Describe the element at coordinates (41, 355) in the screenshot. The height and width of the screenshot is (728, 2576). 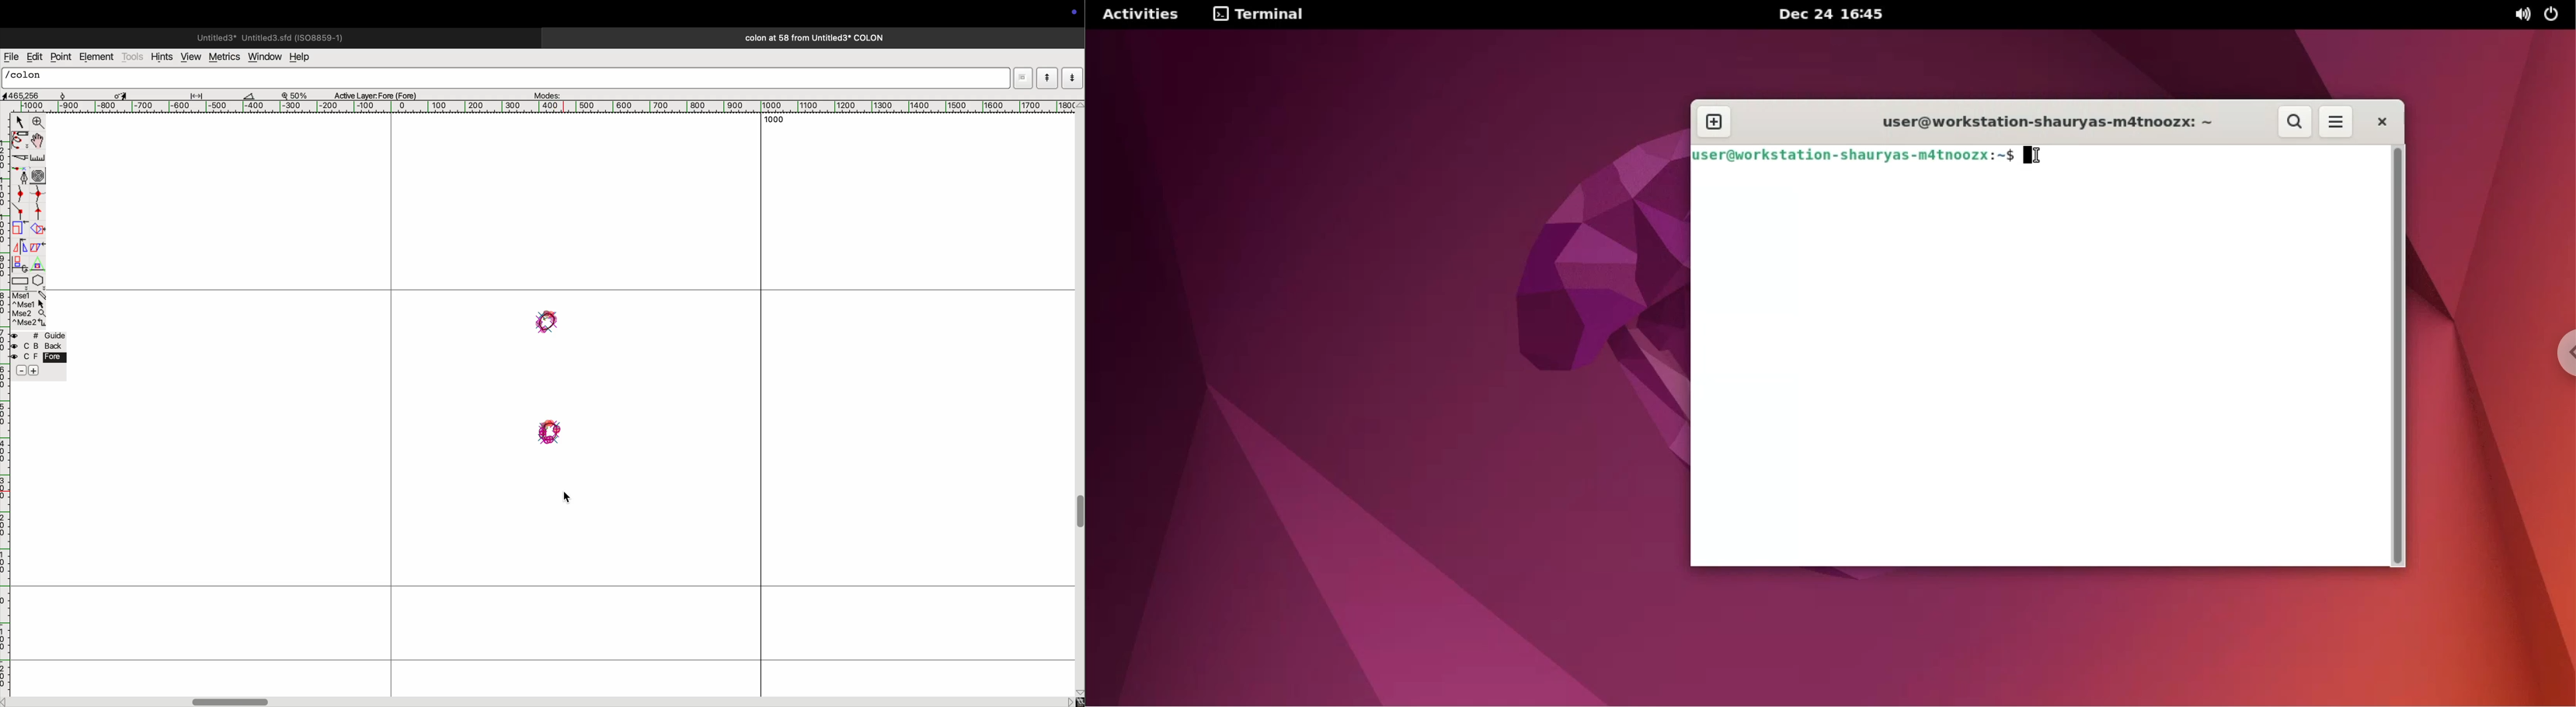
I see `guide` at that location.